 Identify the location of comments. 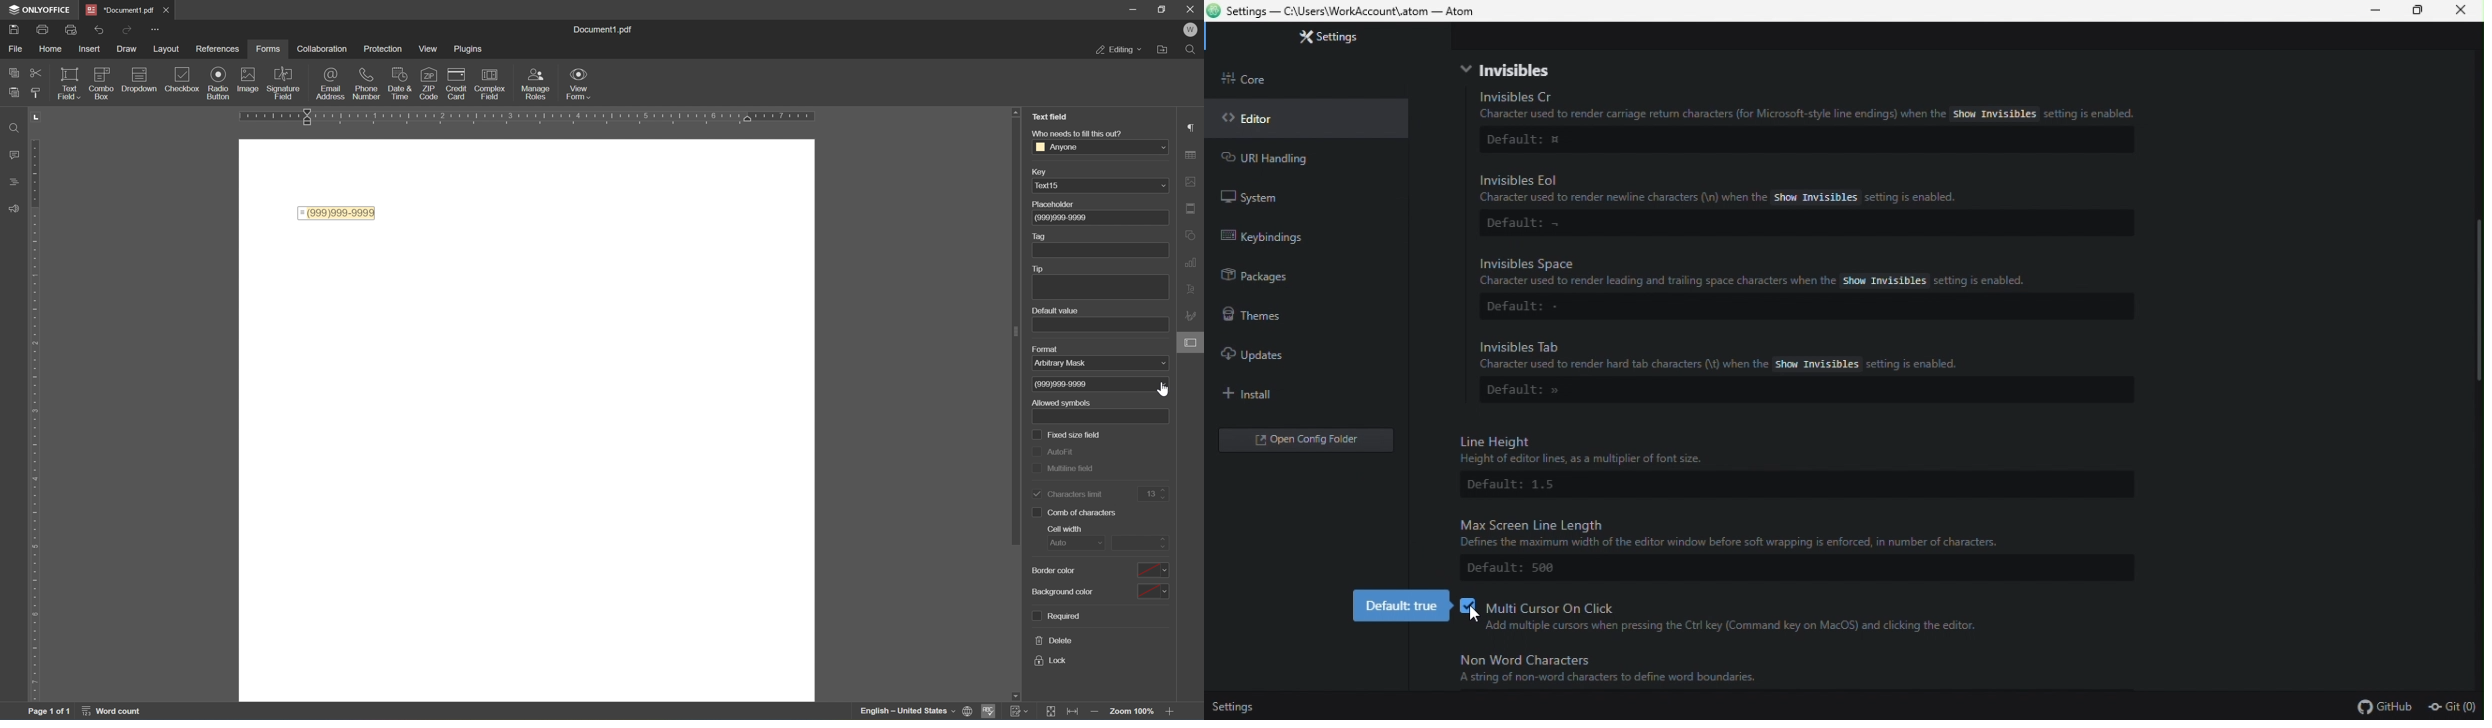
(11, 154).